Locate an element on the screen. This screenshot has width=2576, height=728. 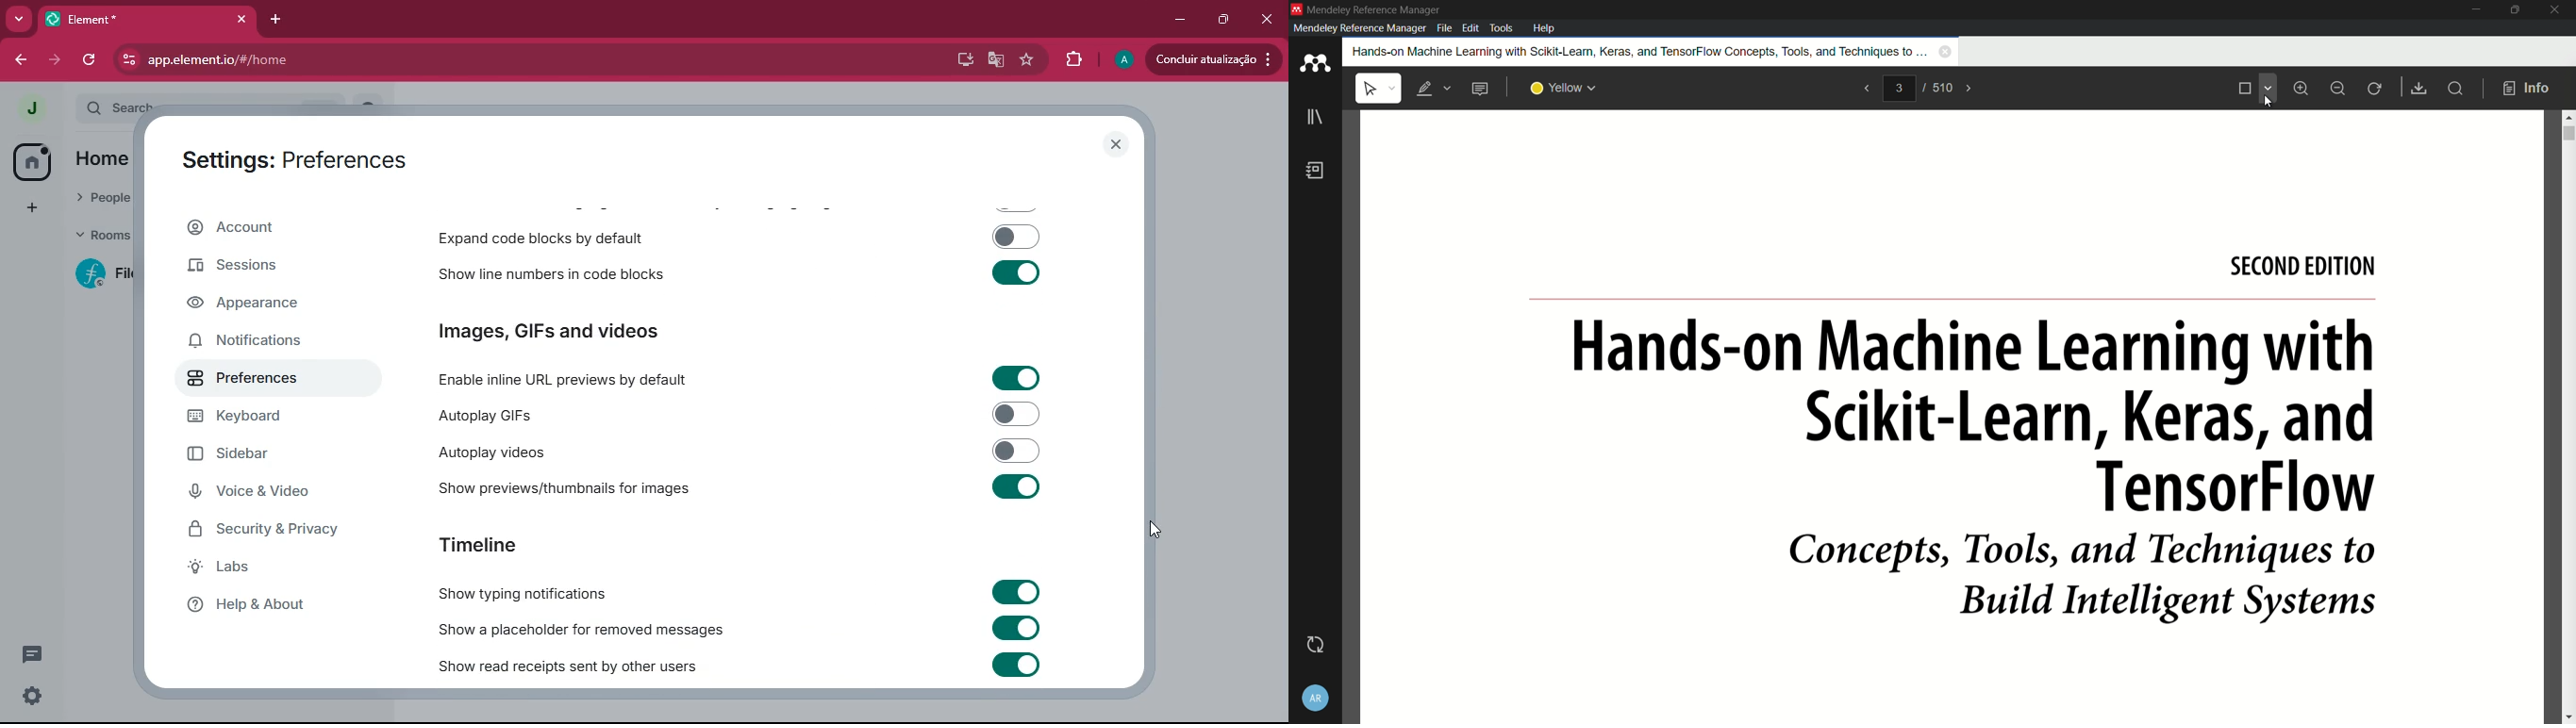
more is located at coordinates (15, 20).